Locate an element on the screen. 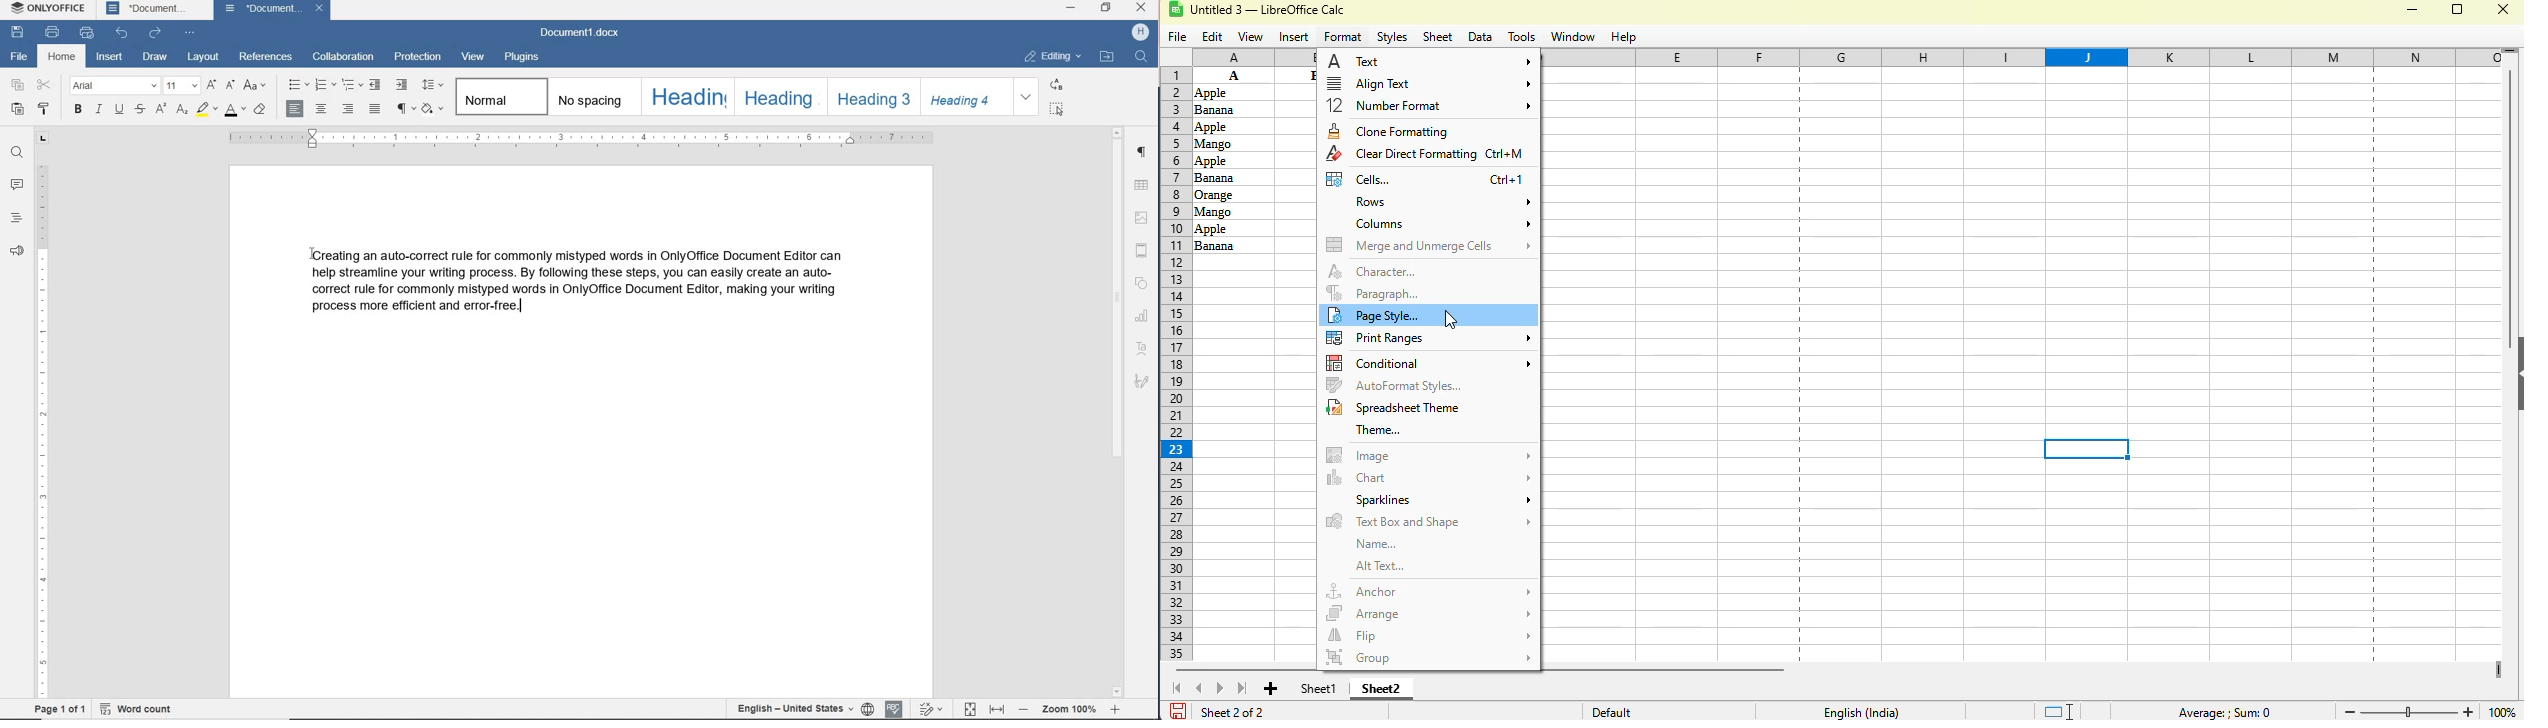 This screenshot has height=728, width=2548. zoom out or zoom in is located at coordinates (1074, 710).